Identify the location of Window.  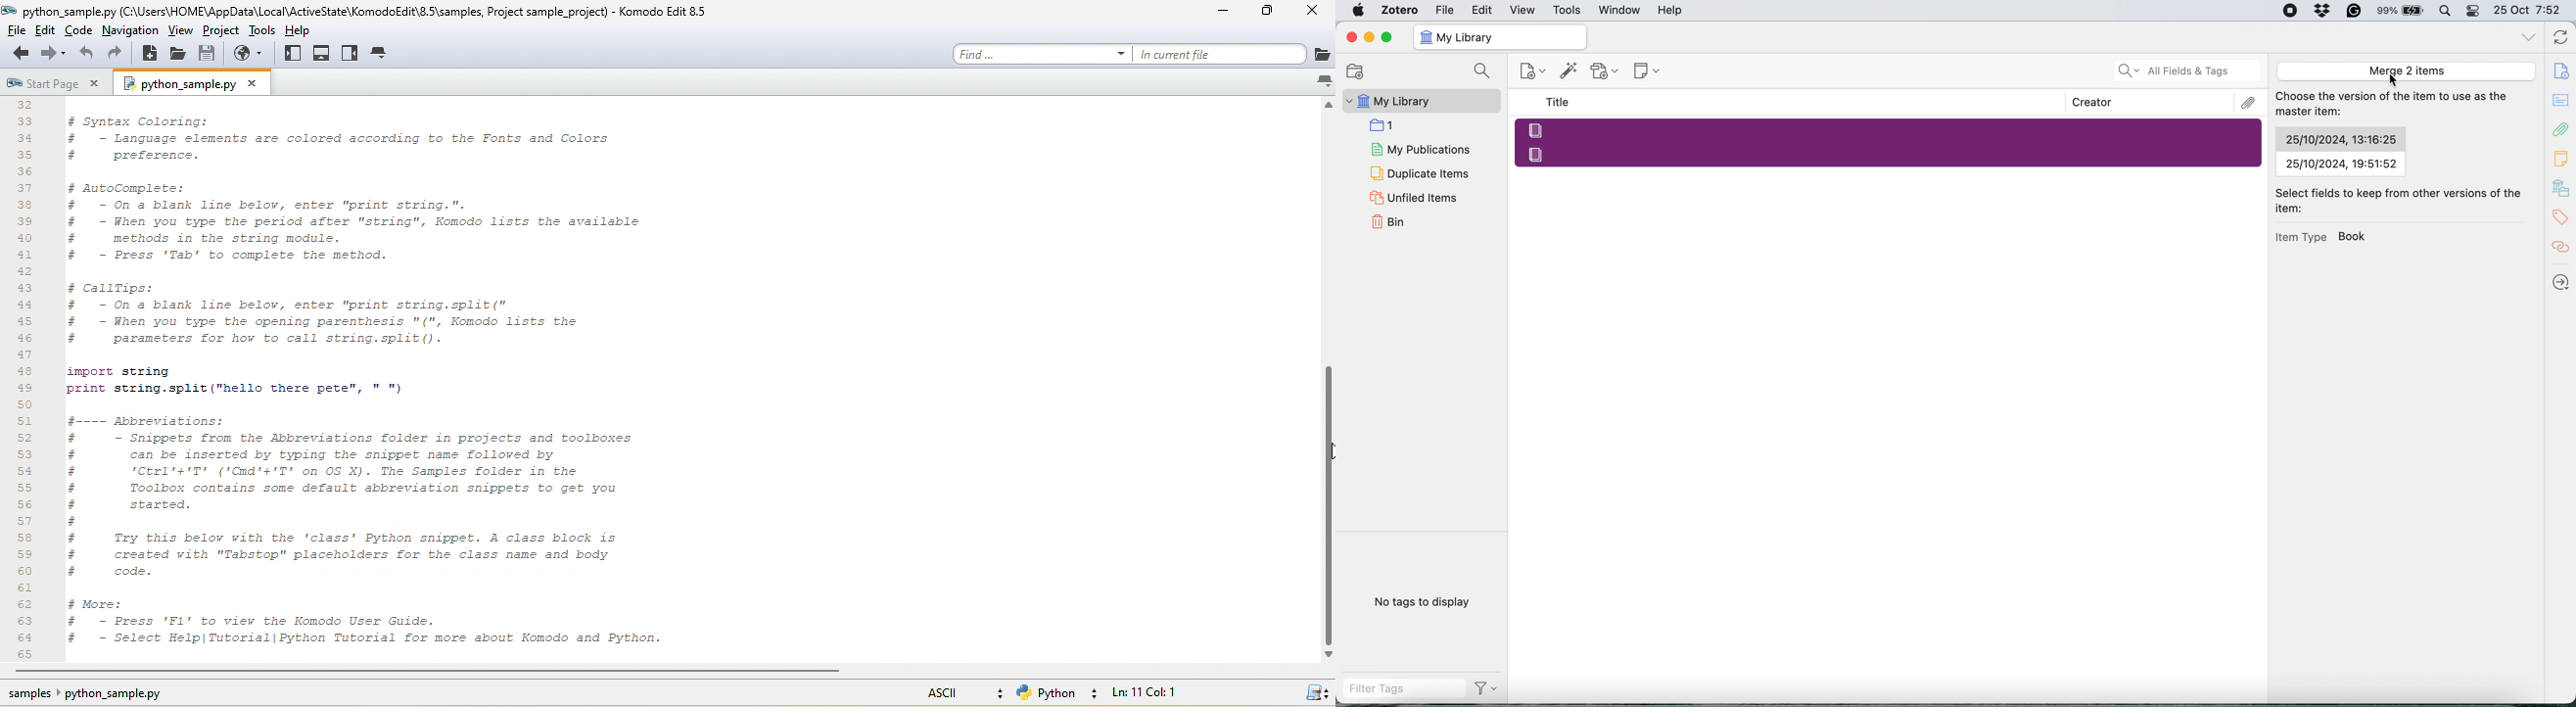
(1620, 10).